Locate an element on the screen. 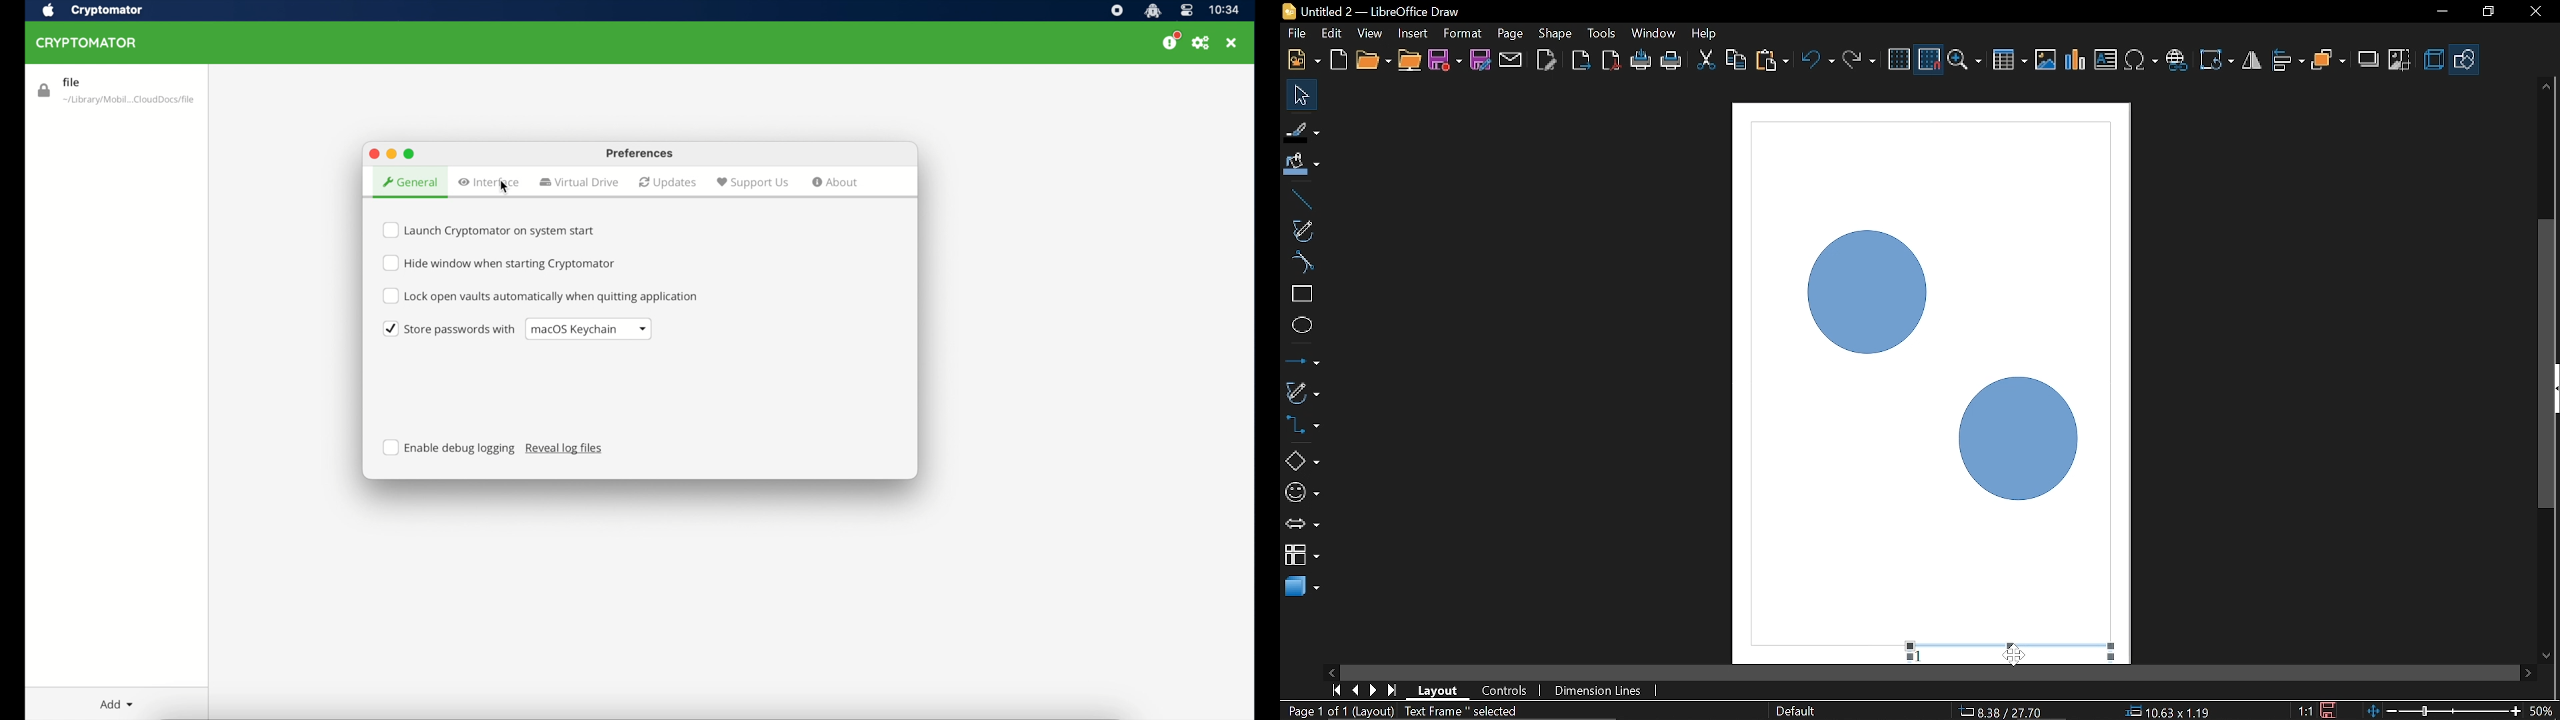 The width and height of the screenshot is (2576, 728). Shadow is located at coordinates (2369, 62).